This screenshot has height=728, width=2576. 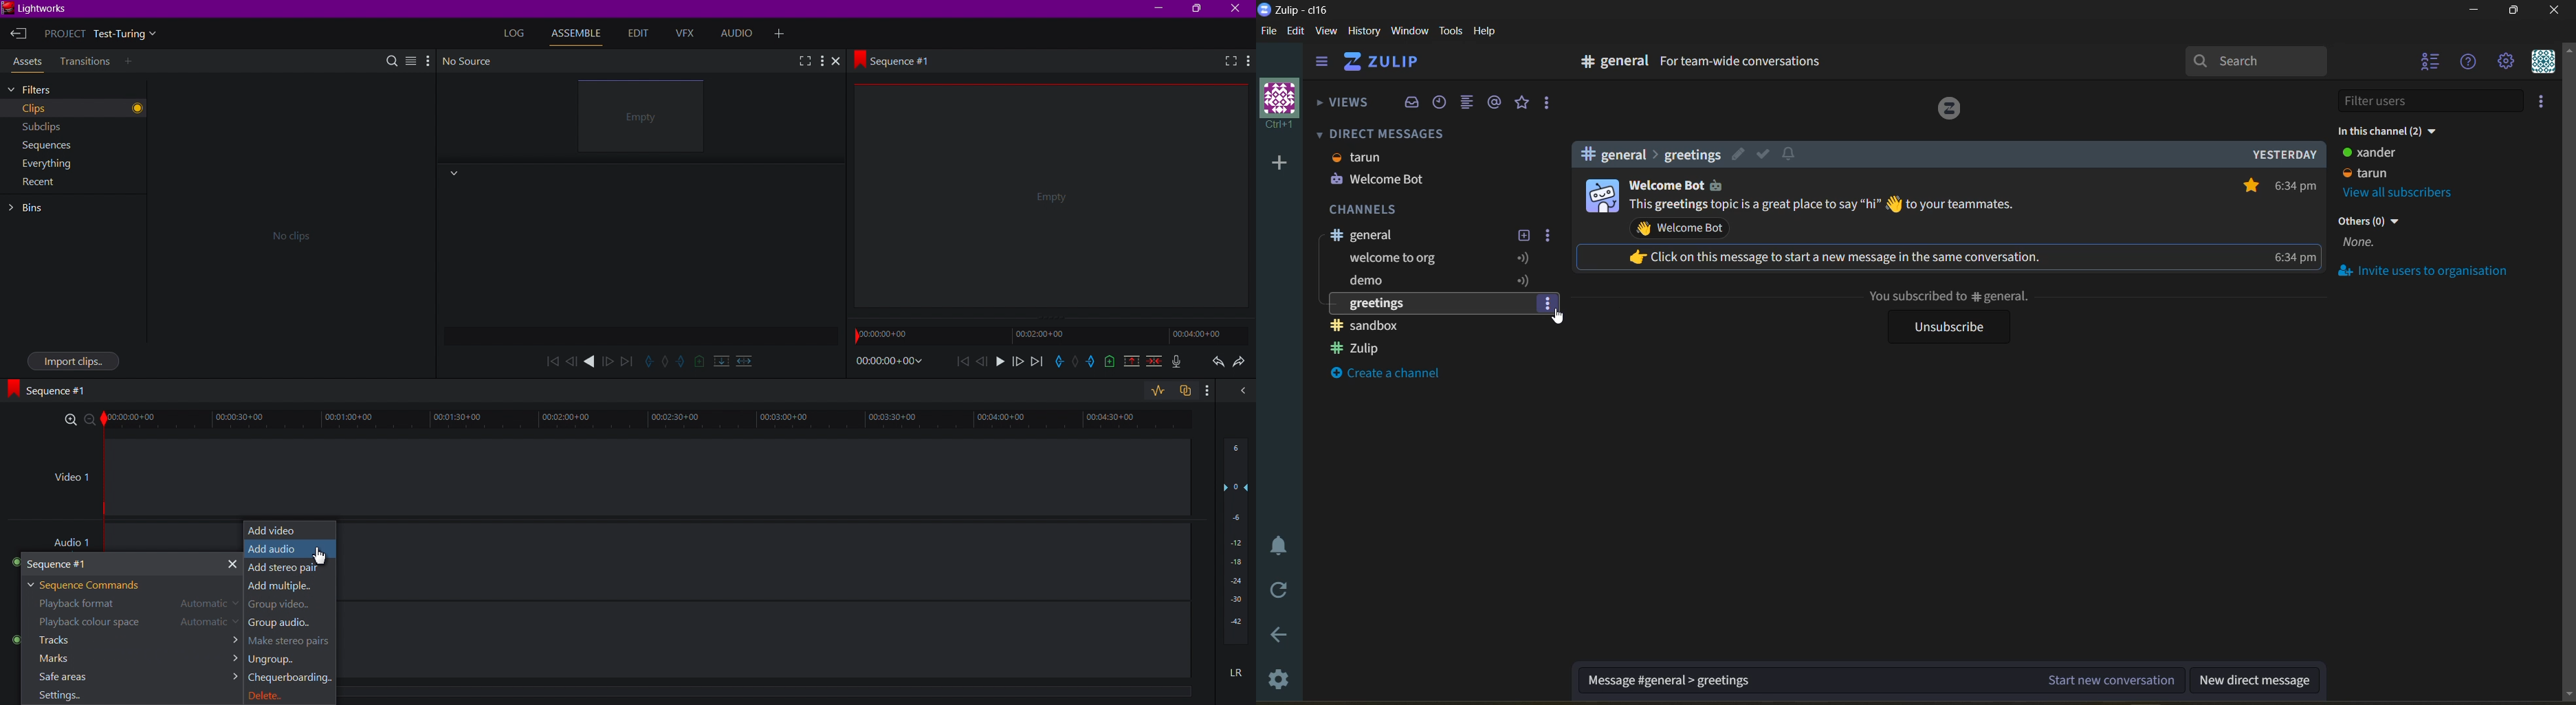 What do you see at coordinates (1522, 269) in the screenshot?
I see `following` at bounding box center [1522, 269].